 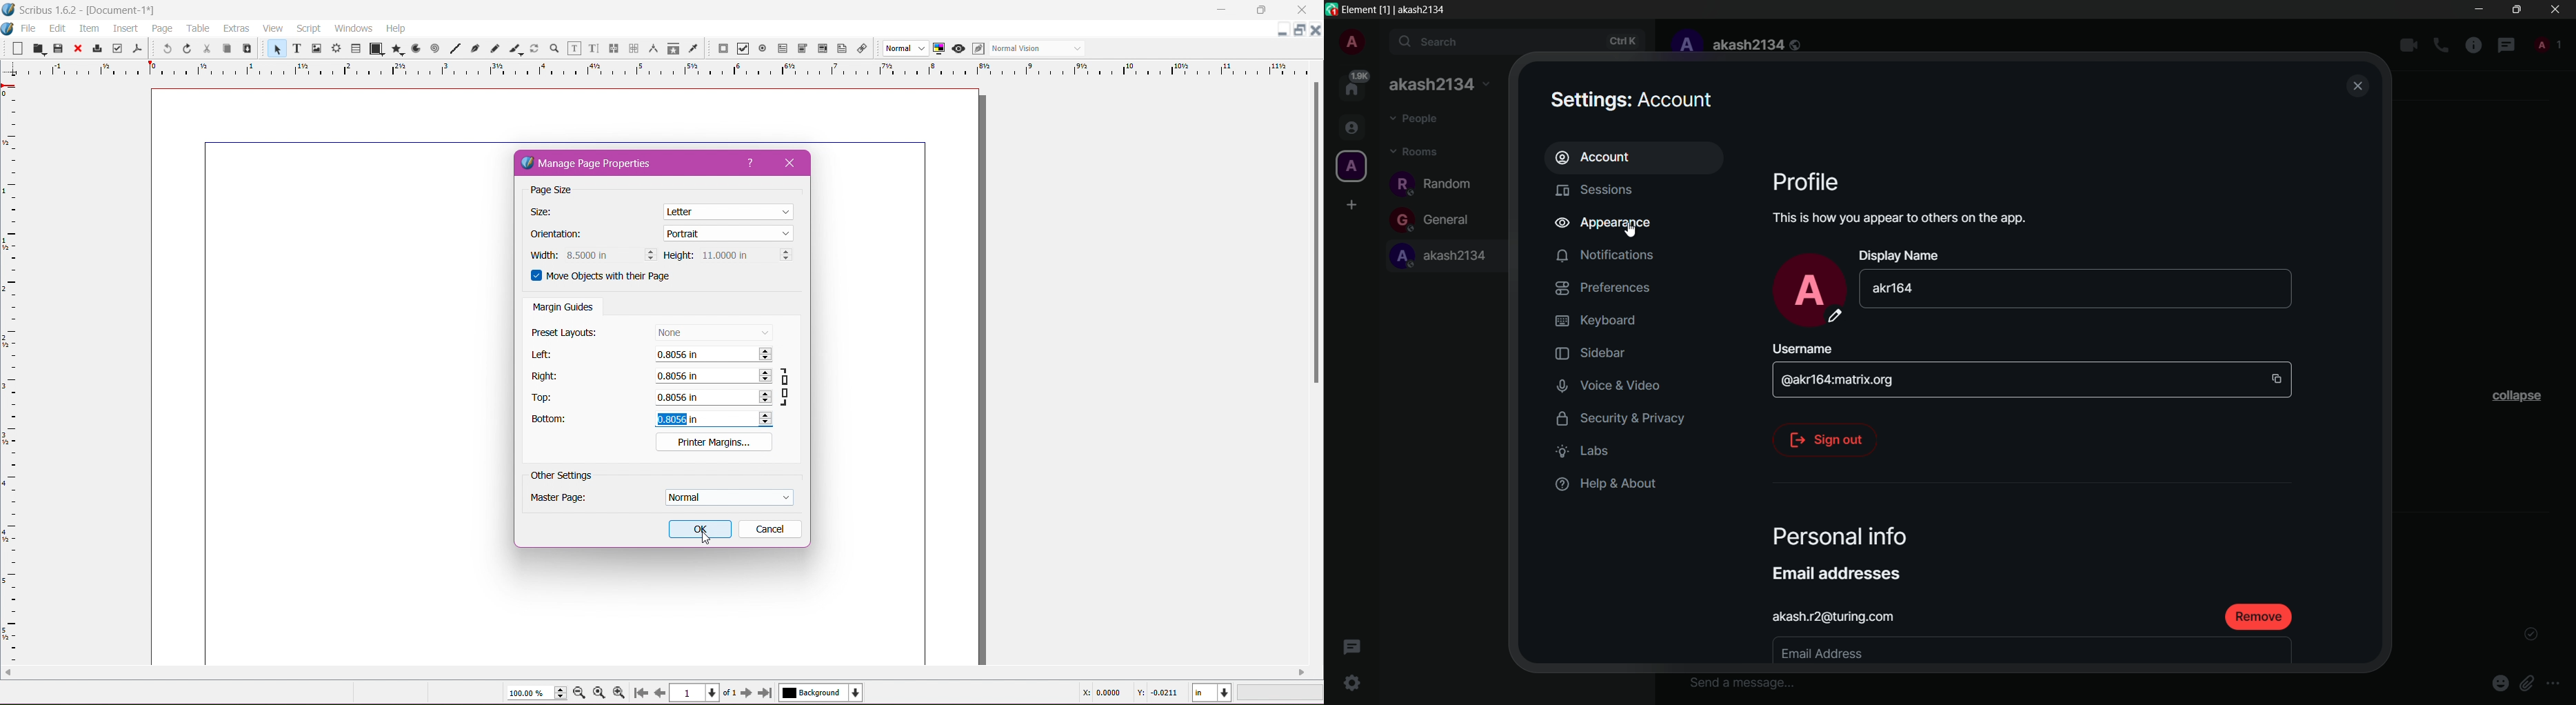 What do you see at coordinates (745, 256) in the screenshot?
I see `Set Page Height` at bounding box center [745, 256].